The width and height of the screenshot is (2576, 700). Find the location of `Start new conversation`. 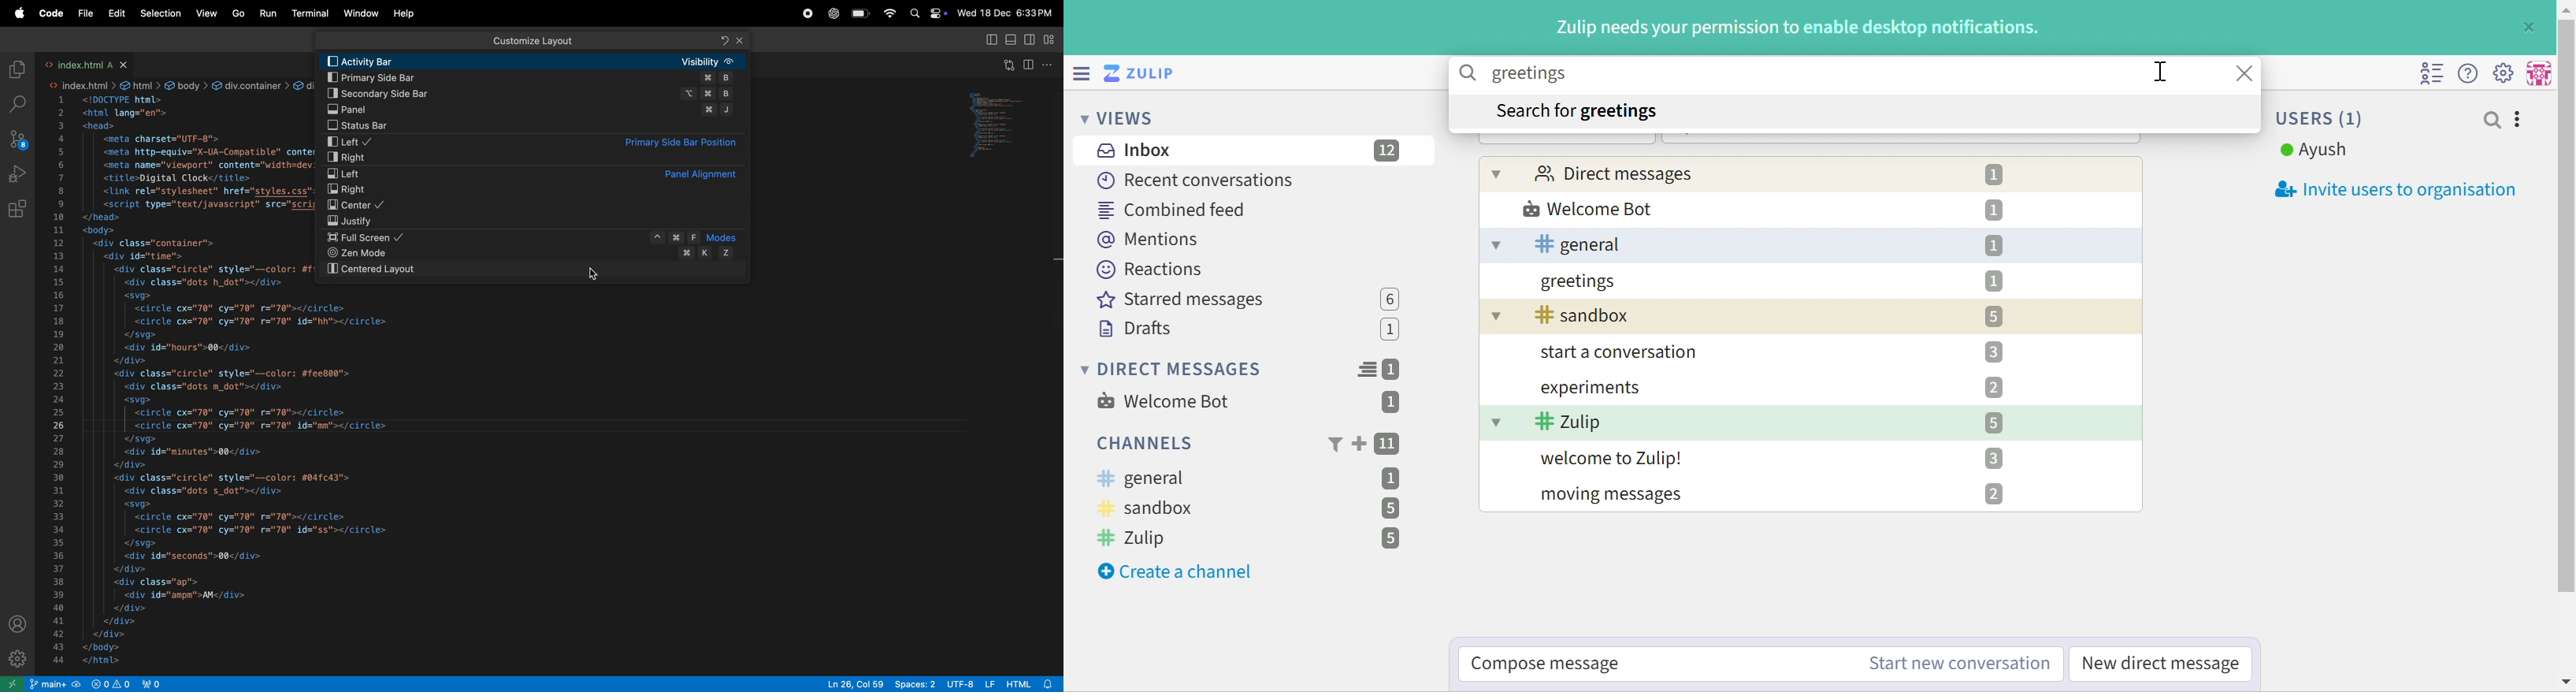

Start new conversation is located at coordinates (1960, 664).